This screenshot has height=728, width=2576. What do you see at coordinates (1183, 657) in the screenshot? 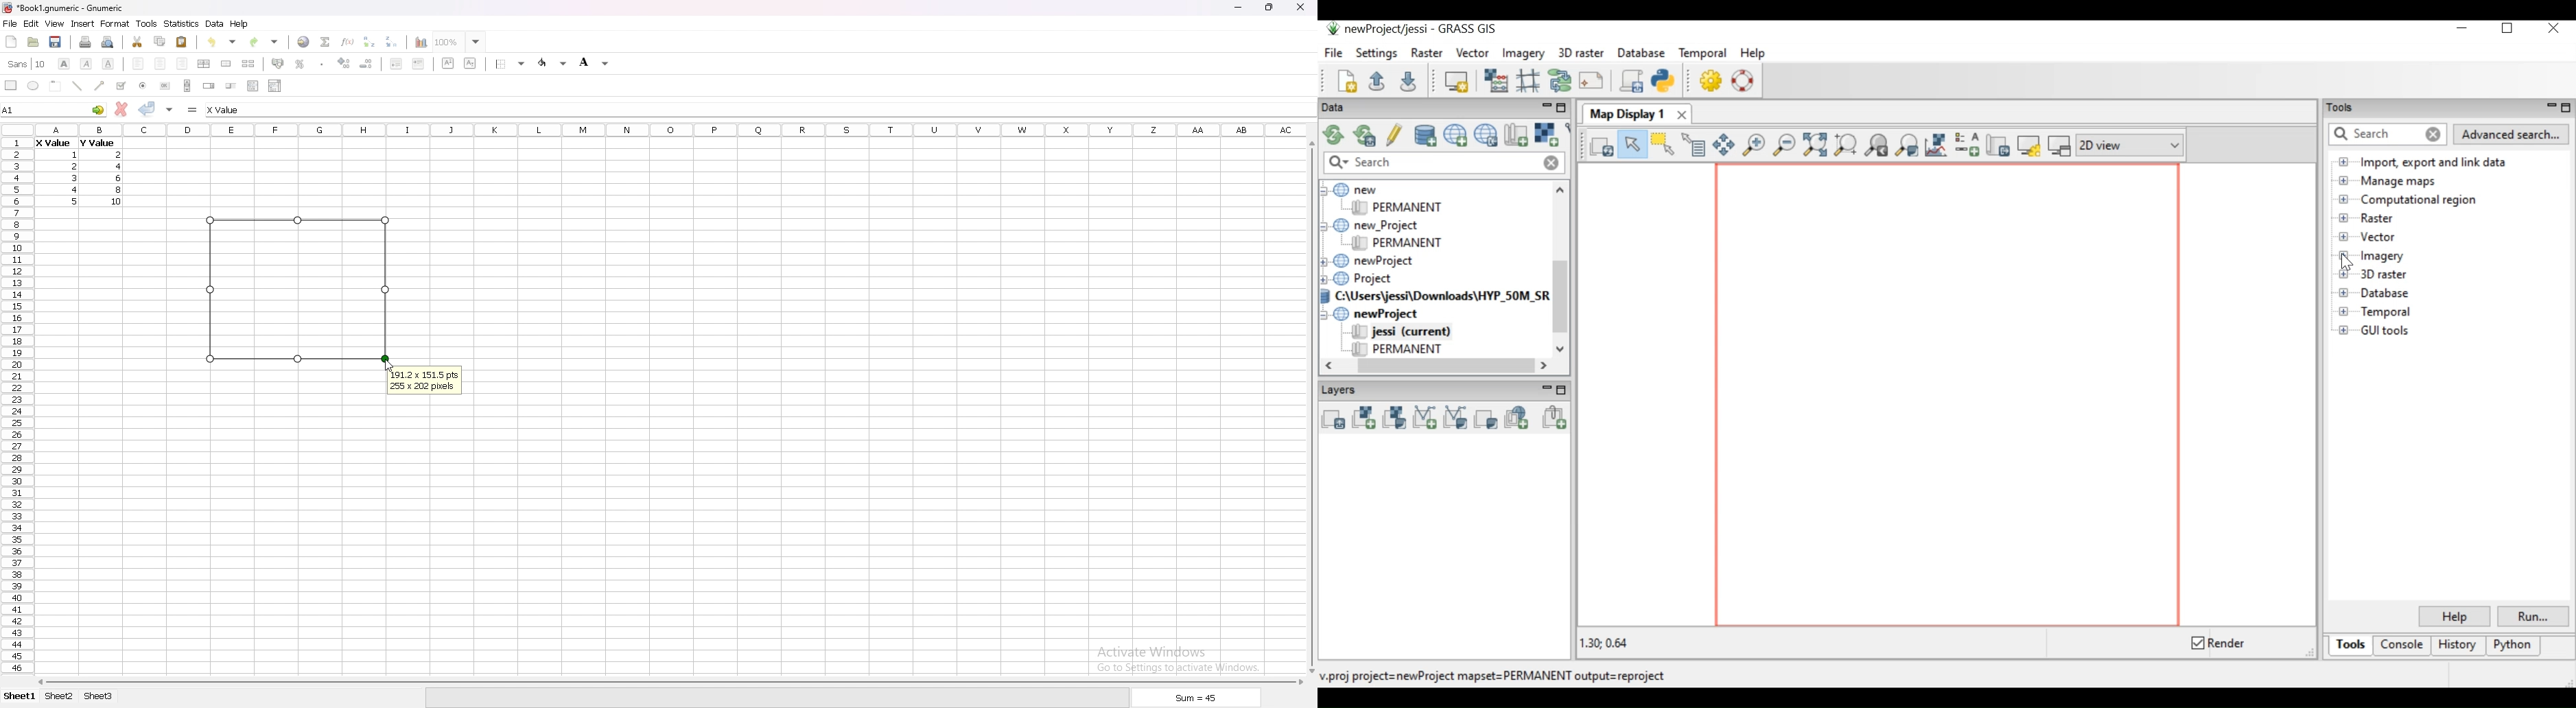
I see `activate windows` at bounding box center [1183, 657].